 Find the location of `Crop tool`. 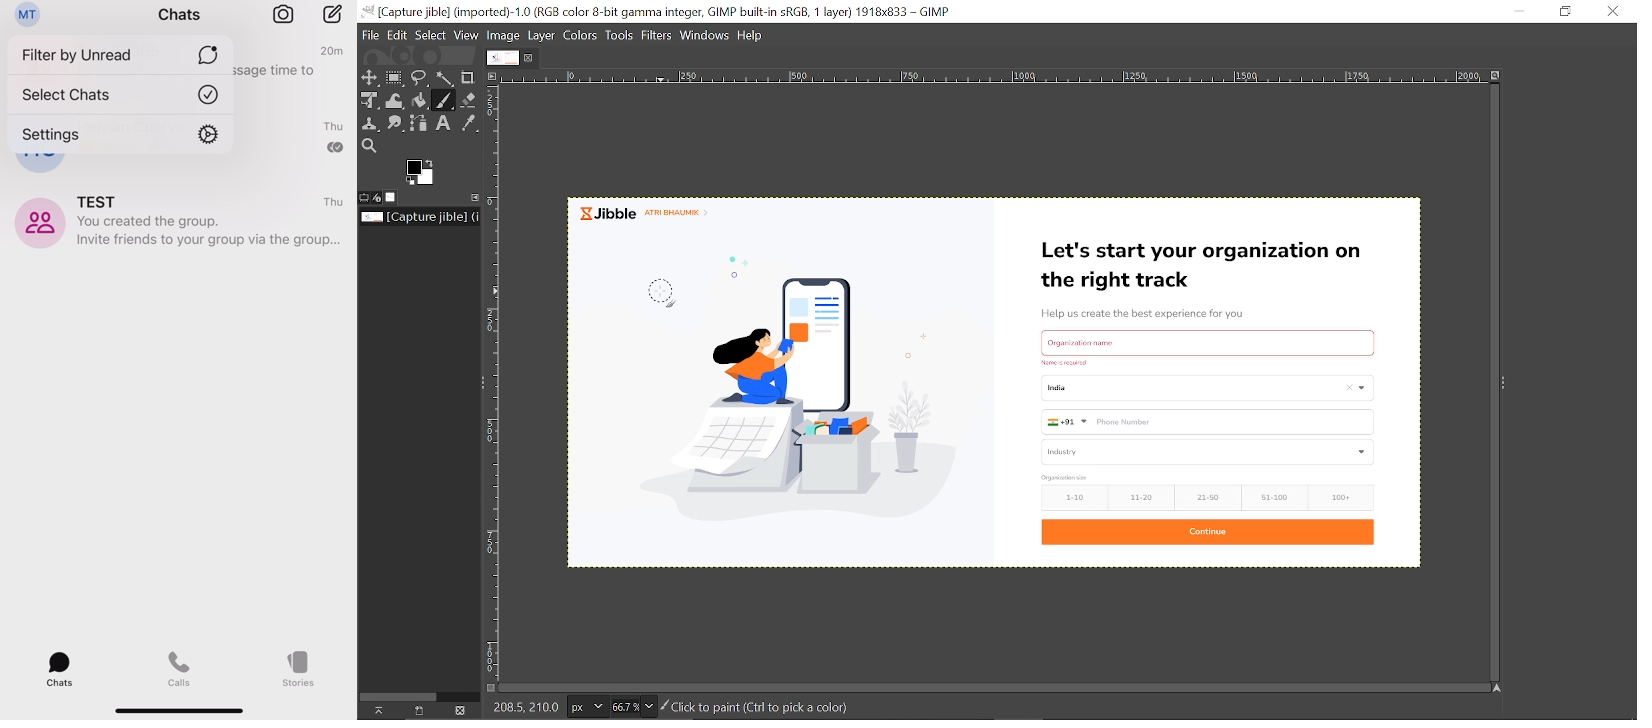

Crop tool is located at coordinates (469, 78).